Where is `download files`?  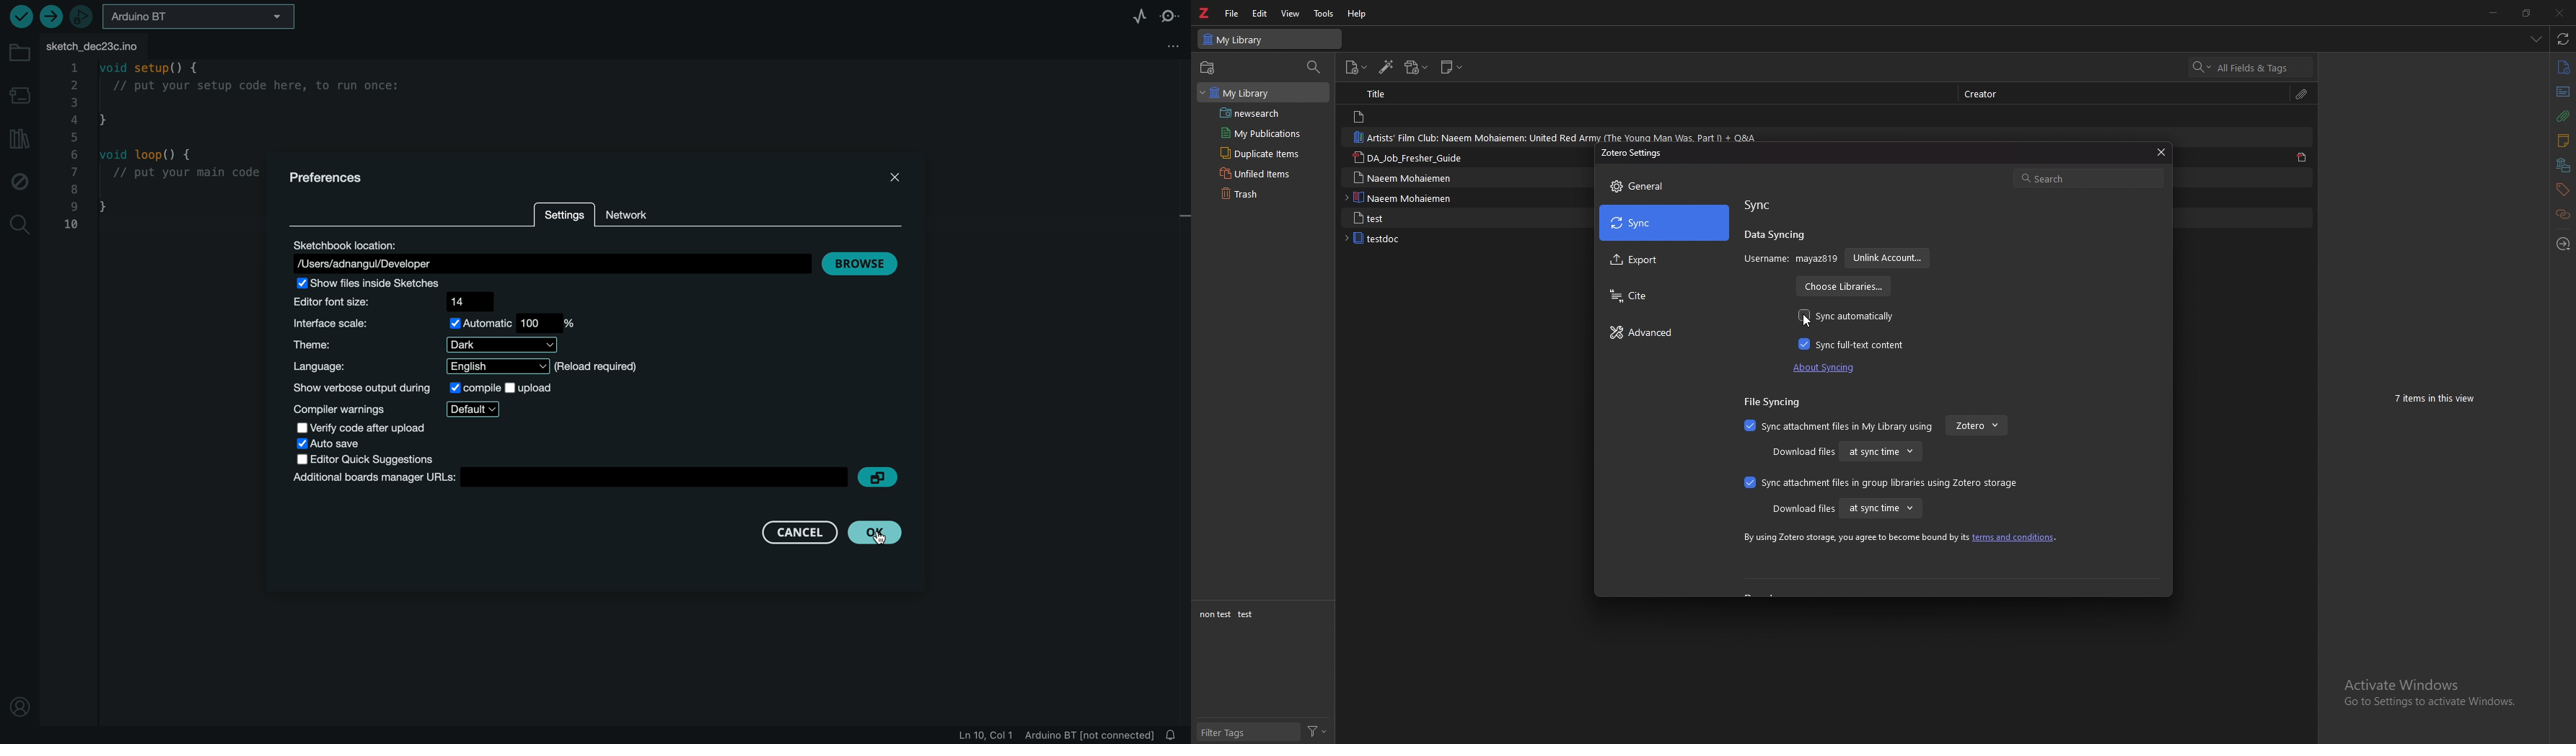
download files is located at coordinates (1803, 453).